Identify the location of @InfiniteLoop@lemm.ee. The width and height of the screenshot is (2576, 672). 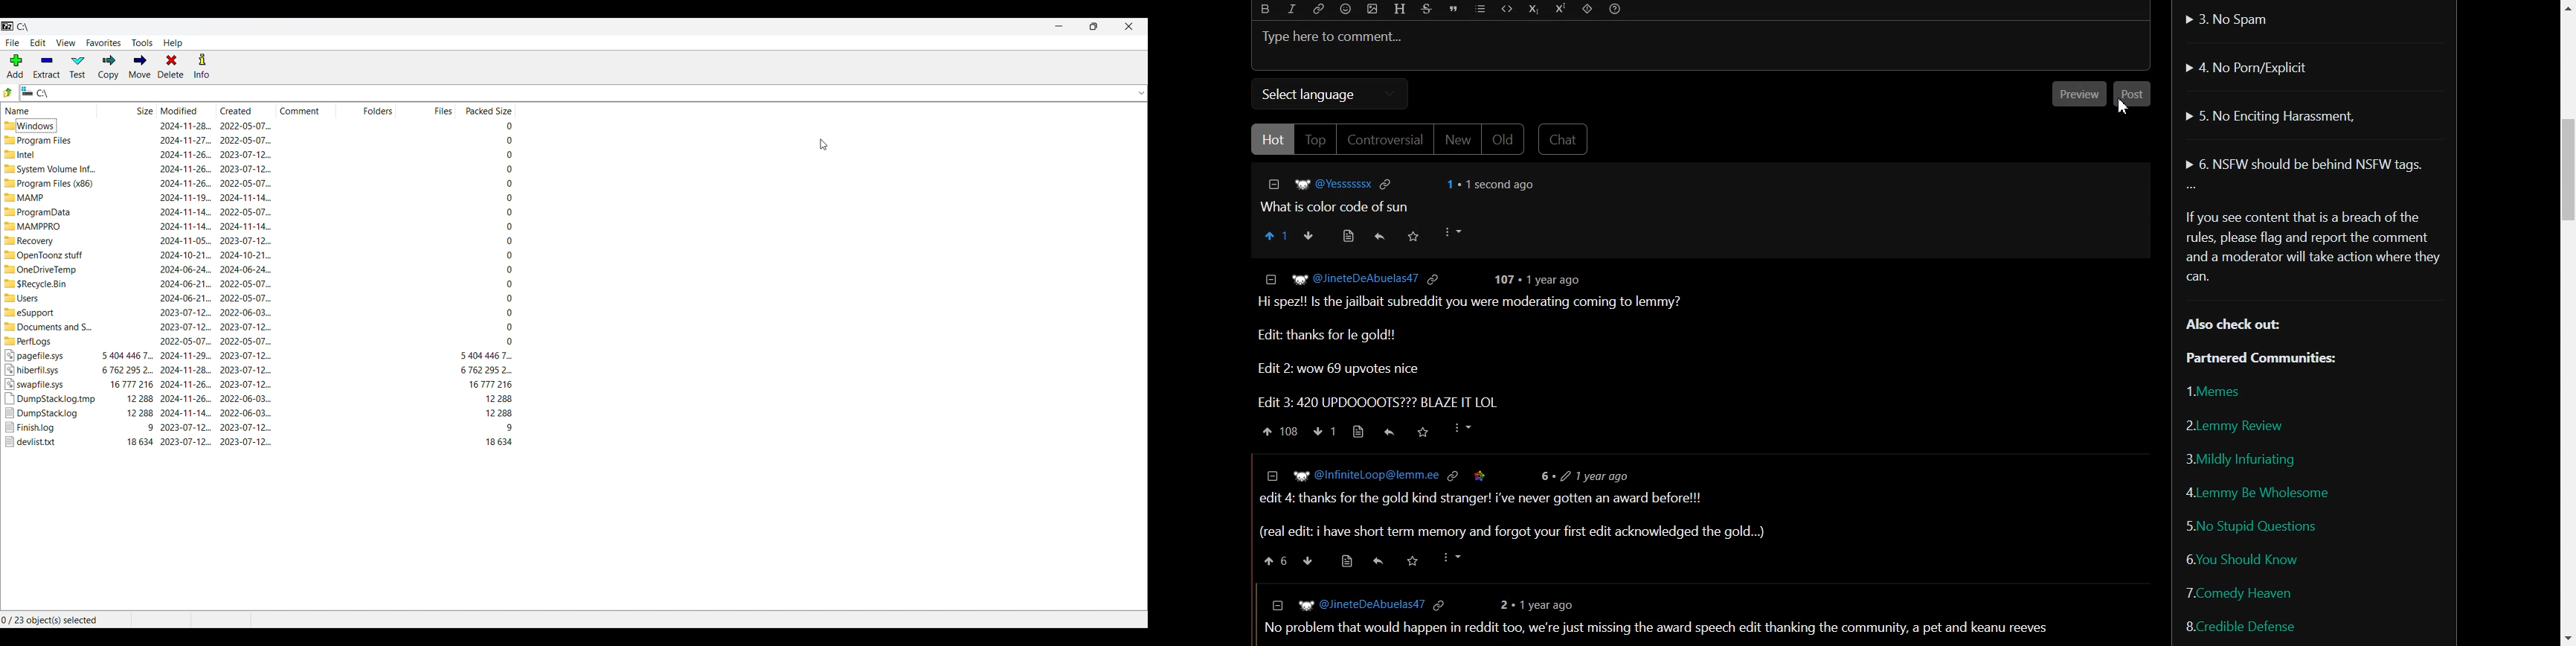
(1397, 476).